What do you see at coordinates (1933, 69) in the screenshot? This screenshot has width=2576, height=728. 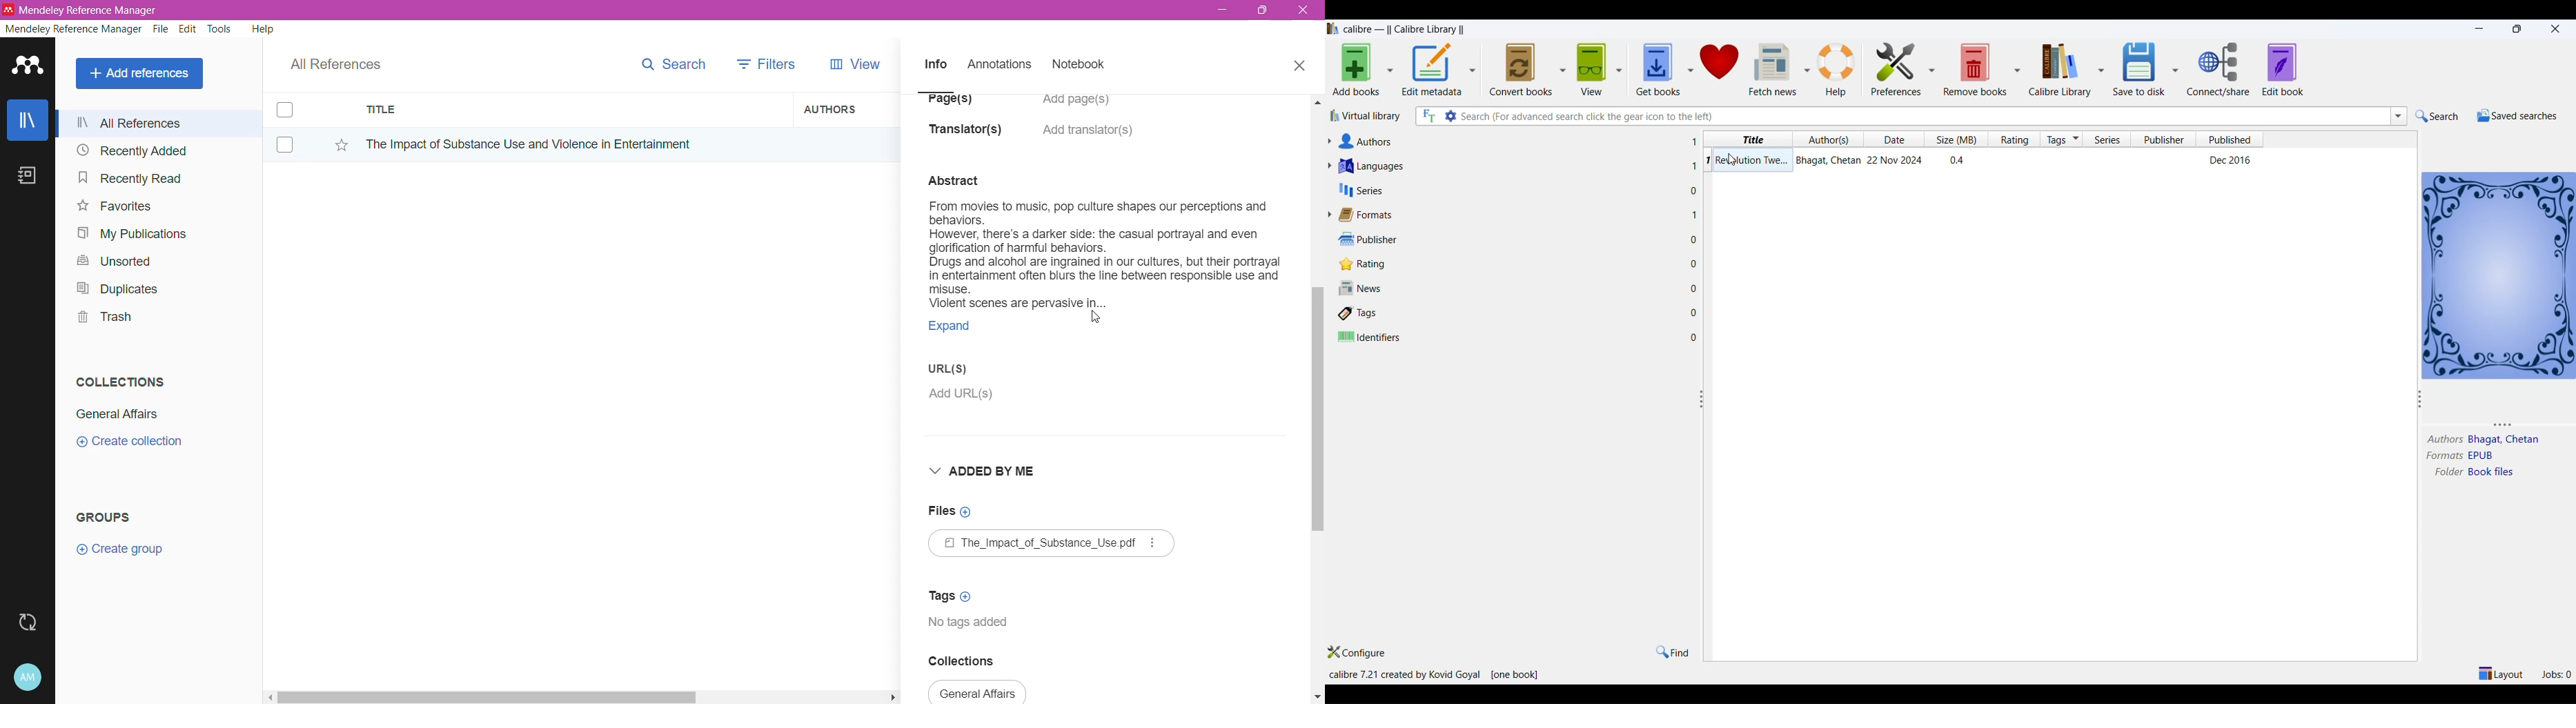 I see `preferences options dropdown button` at bounding box center [1933, 69].